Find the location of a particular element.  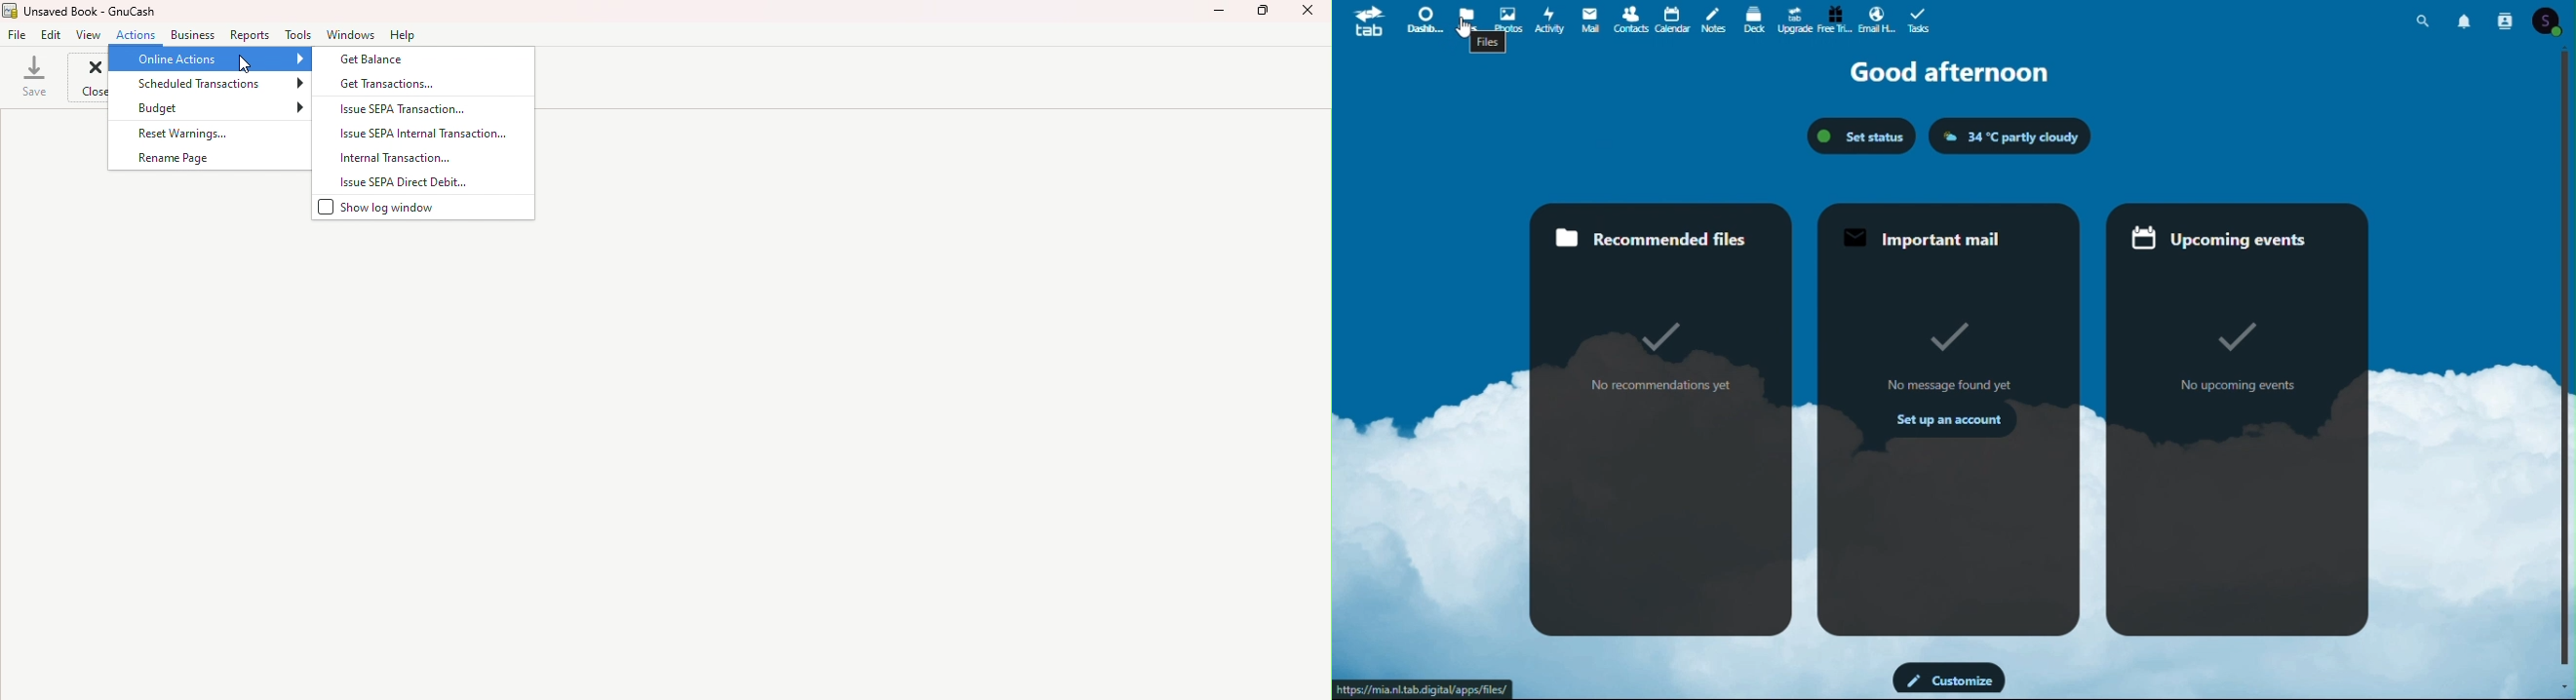

Budget is located at coordinates (214, 107).